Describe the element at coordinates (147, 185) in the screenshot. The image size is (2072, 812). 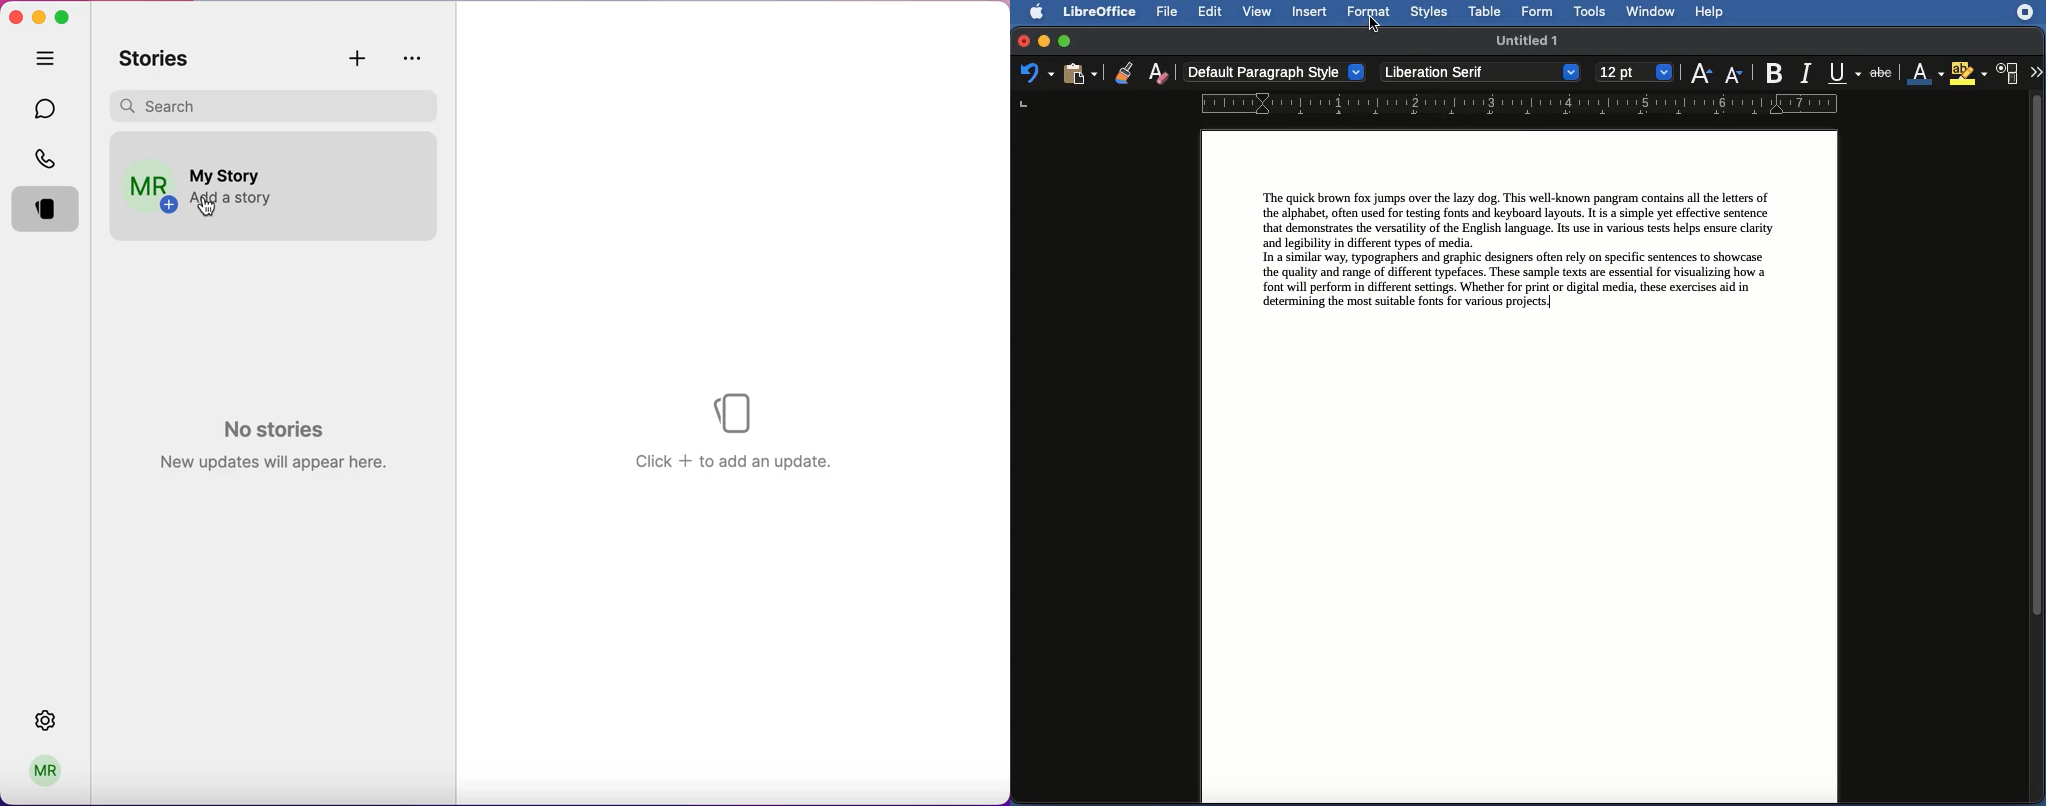
I see `profile picture` at that location.